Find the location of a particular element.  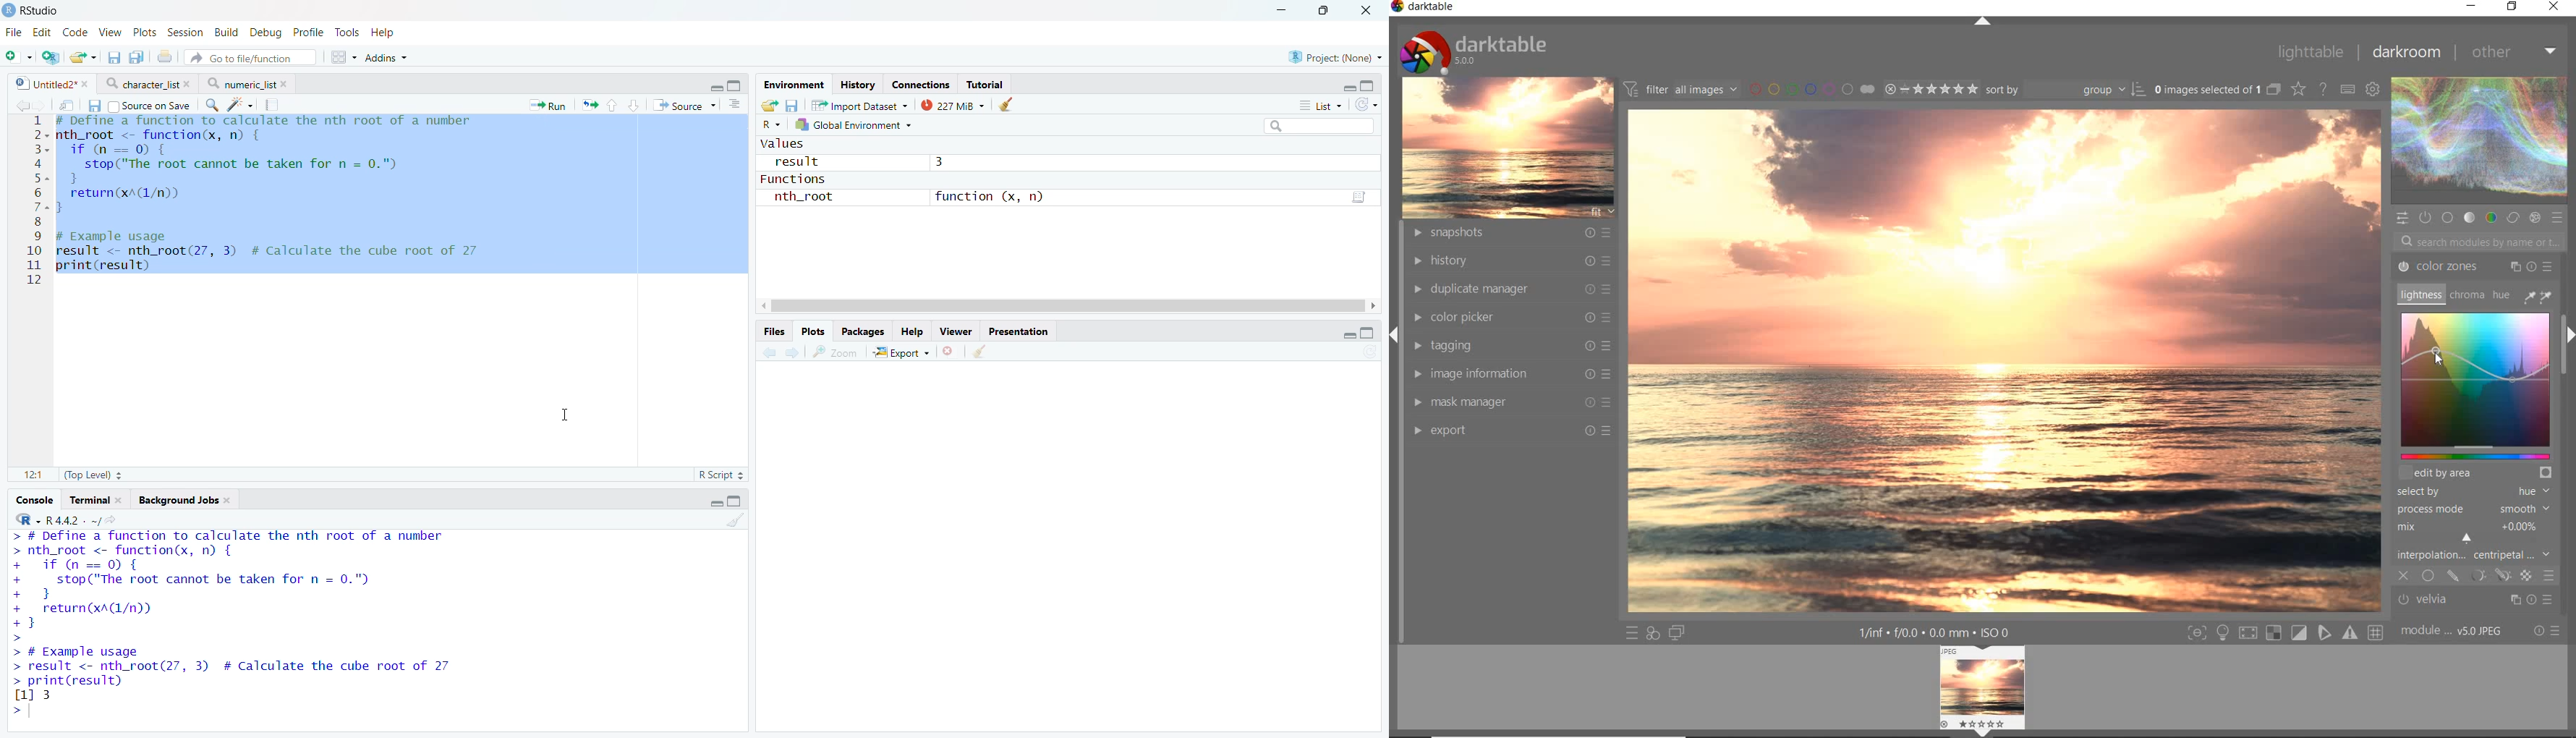

COLOR PICKER TOOLS is located at coordinates (2538, 295).